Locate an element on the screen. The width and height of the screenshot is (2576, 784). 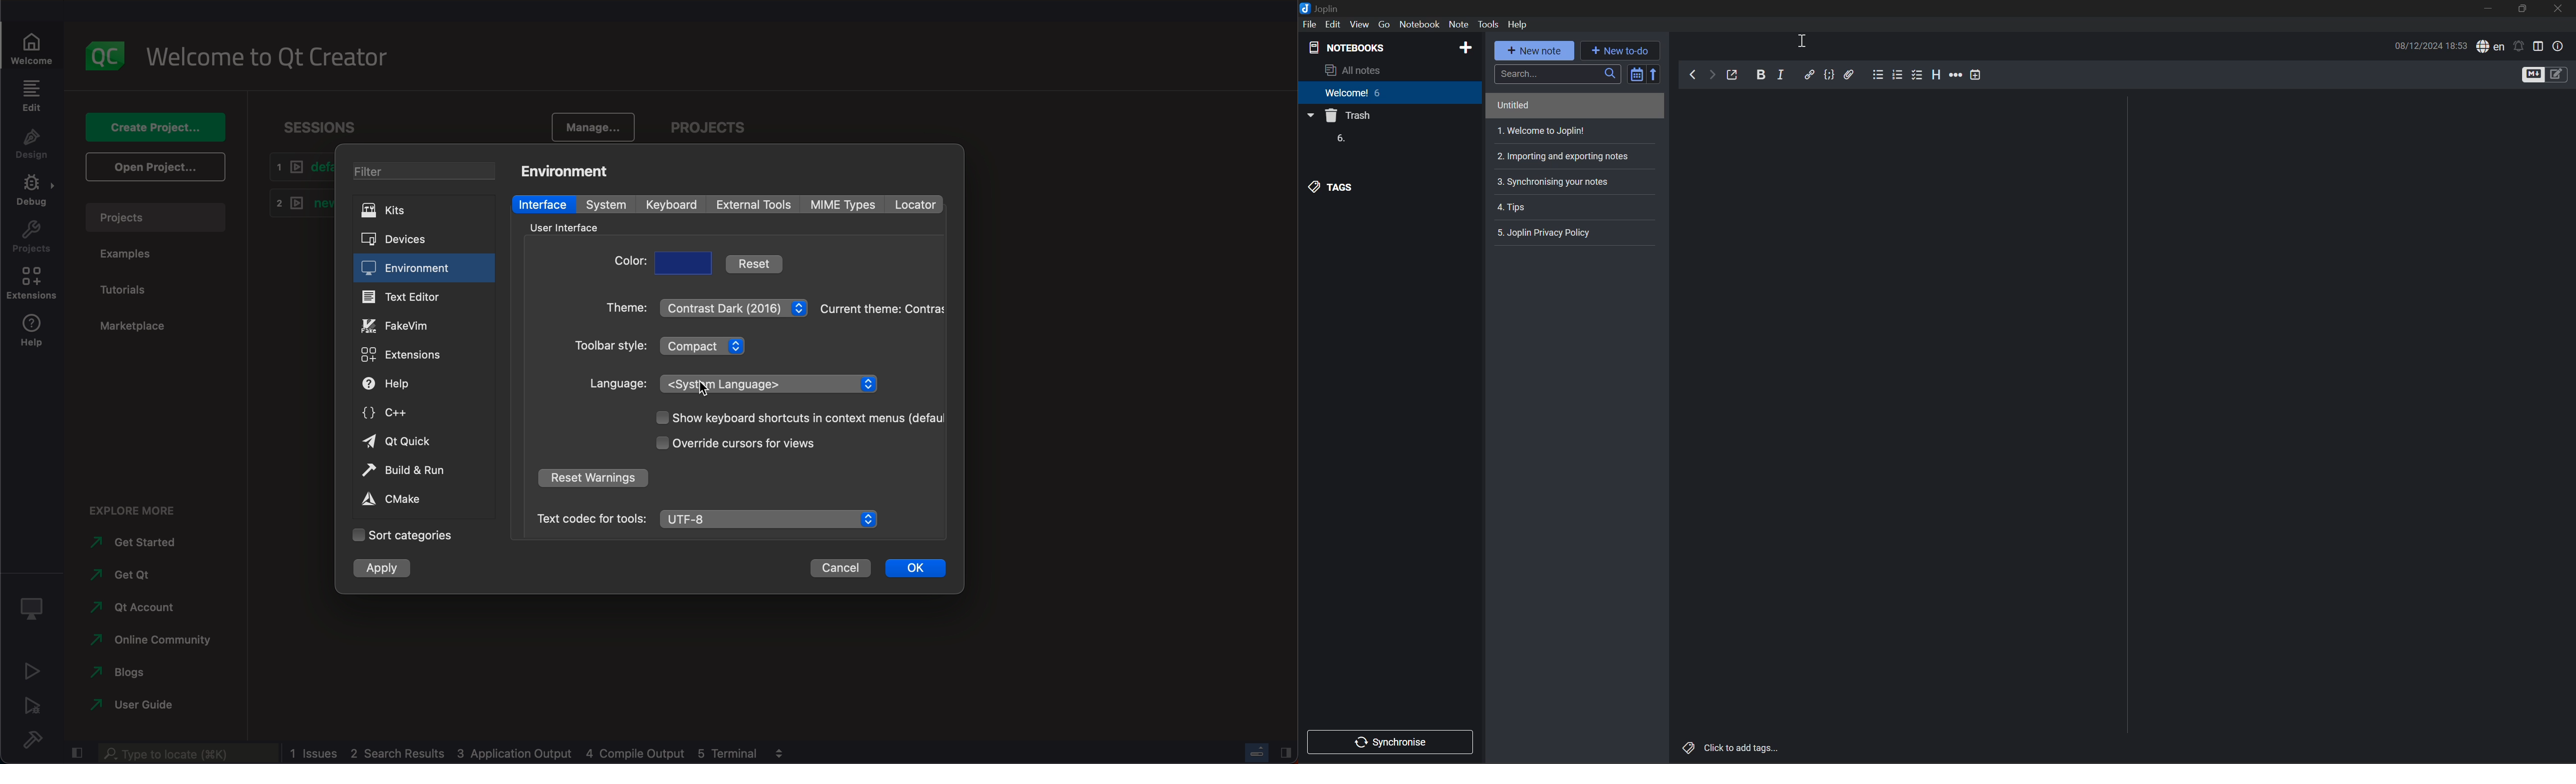
Toggle external editing is located at coordinates (1734, 75).